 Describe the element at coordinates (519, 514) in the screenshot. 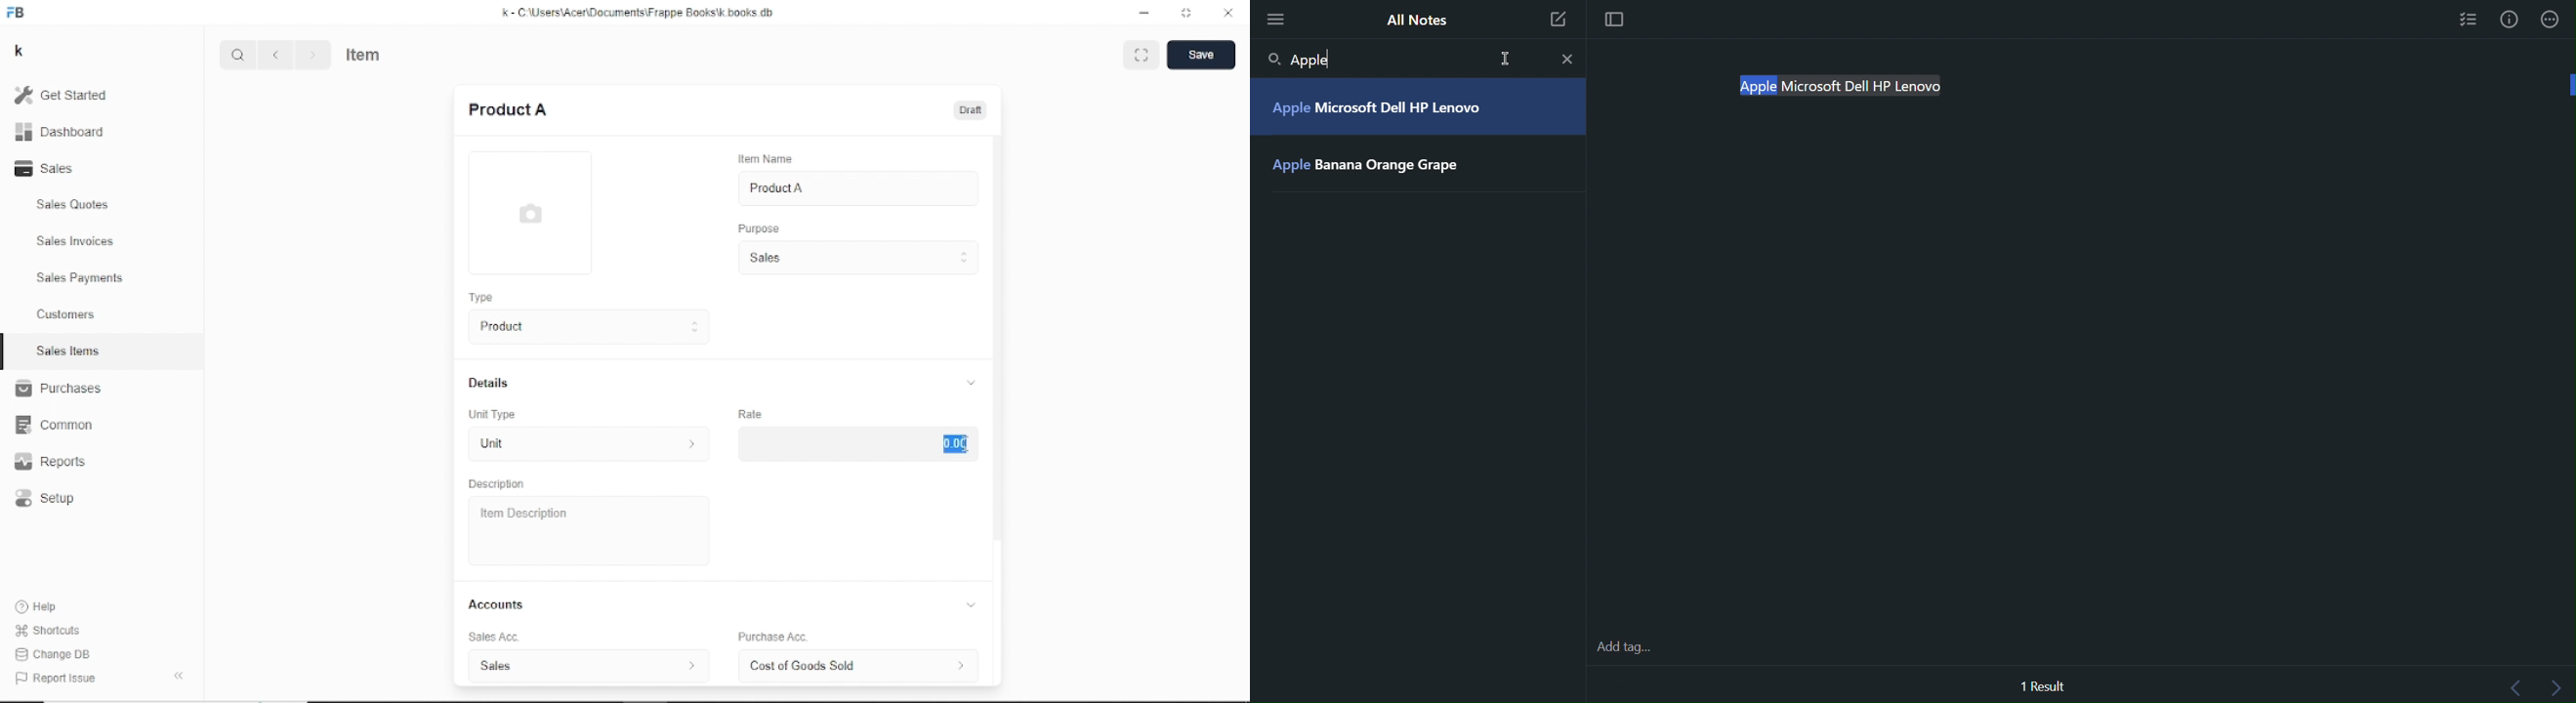

I see `Item Description` at that location.